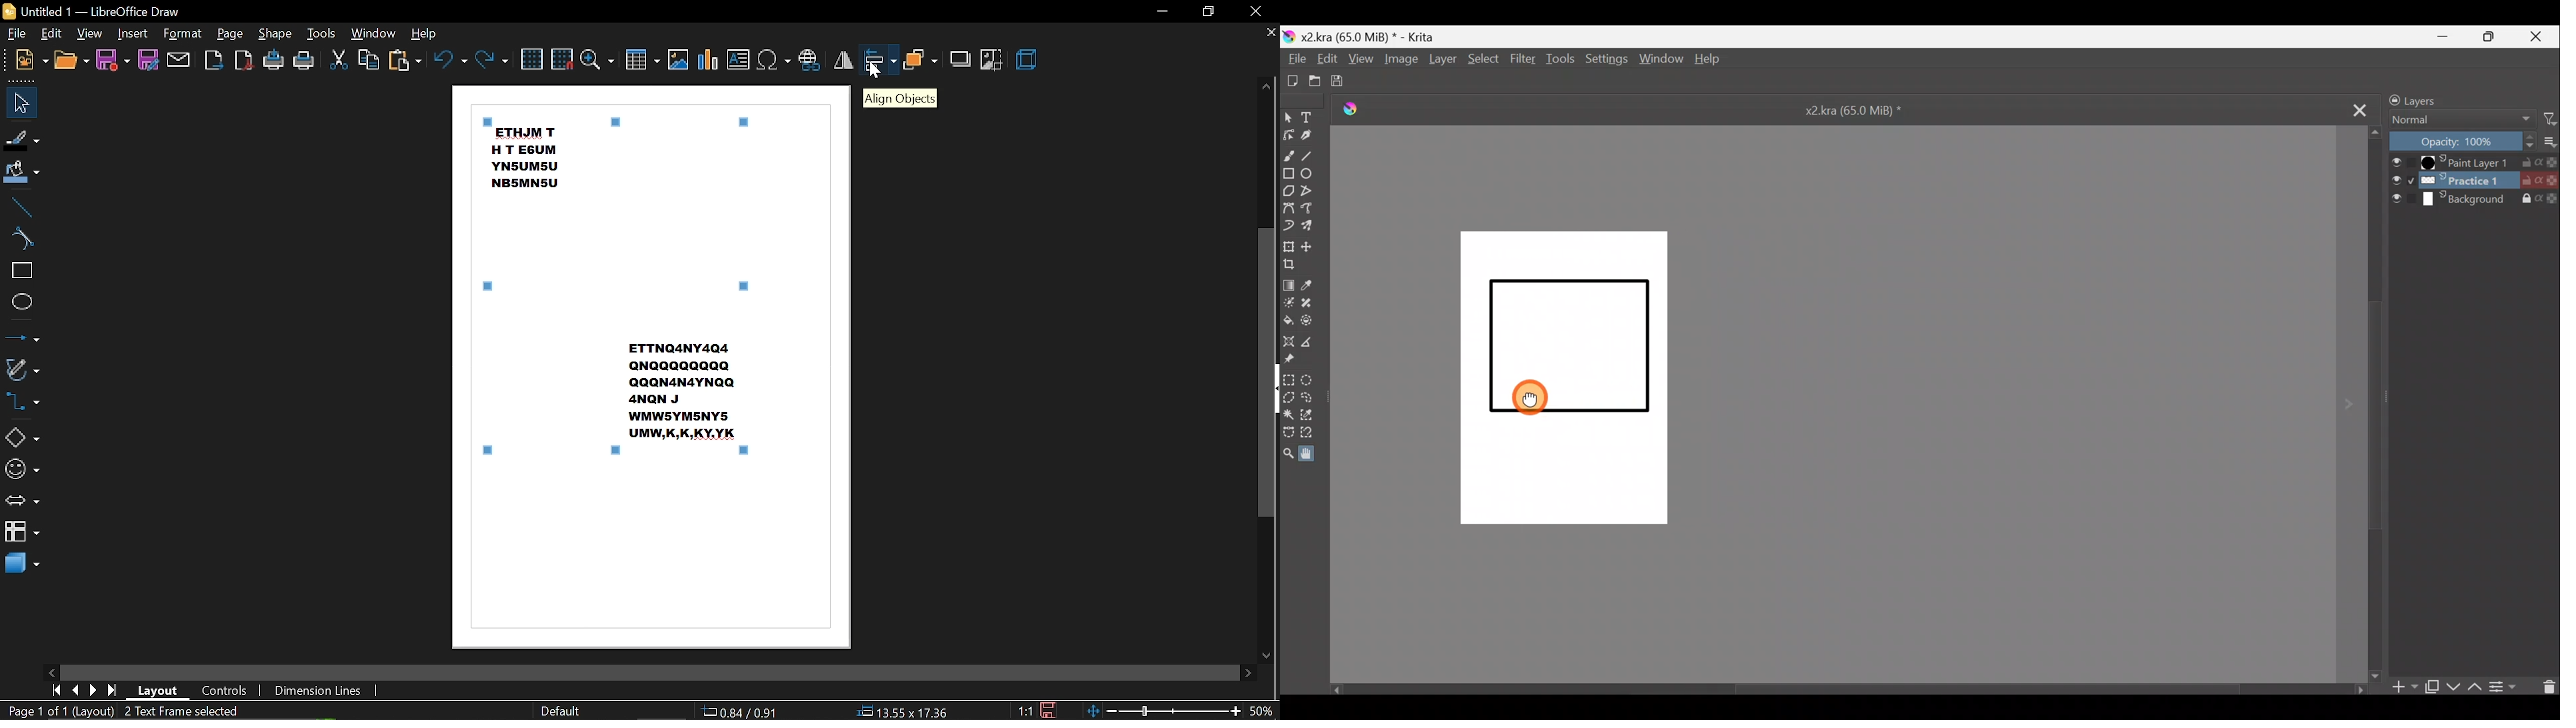  Describe the element at coordinates (21, 238) in the screenshot. I see `curve` at that location.